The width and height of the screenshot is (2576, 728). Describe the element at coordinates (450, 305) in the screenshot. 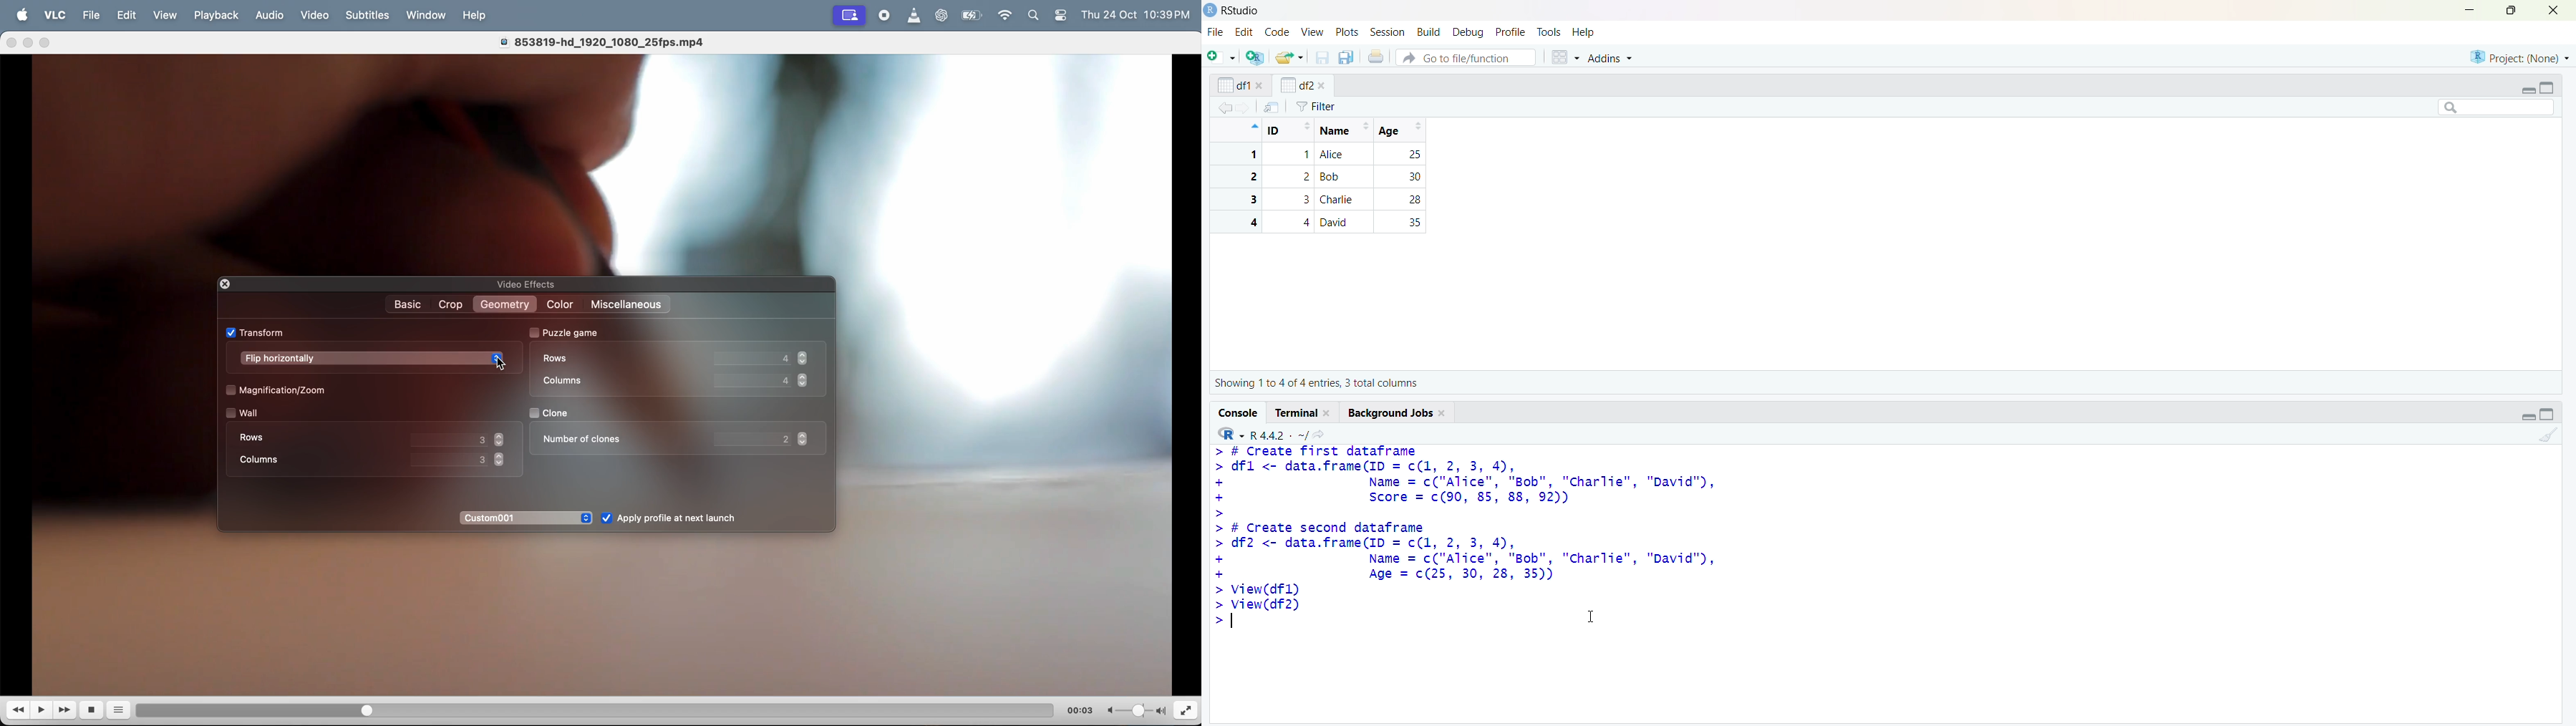

I see `crop` at that location.